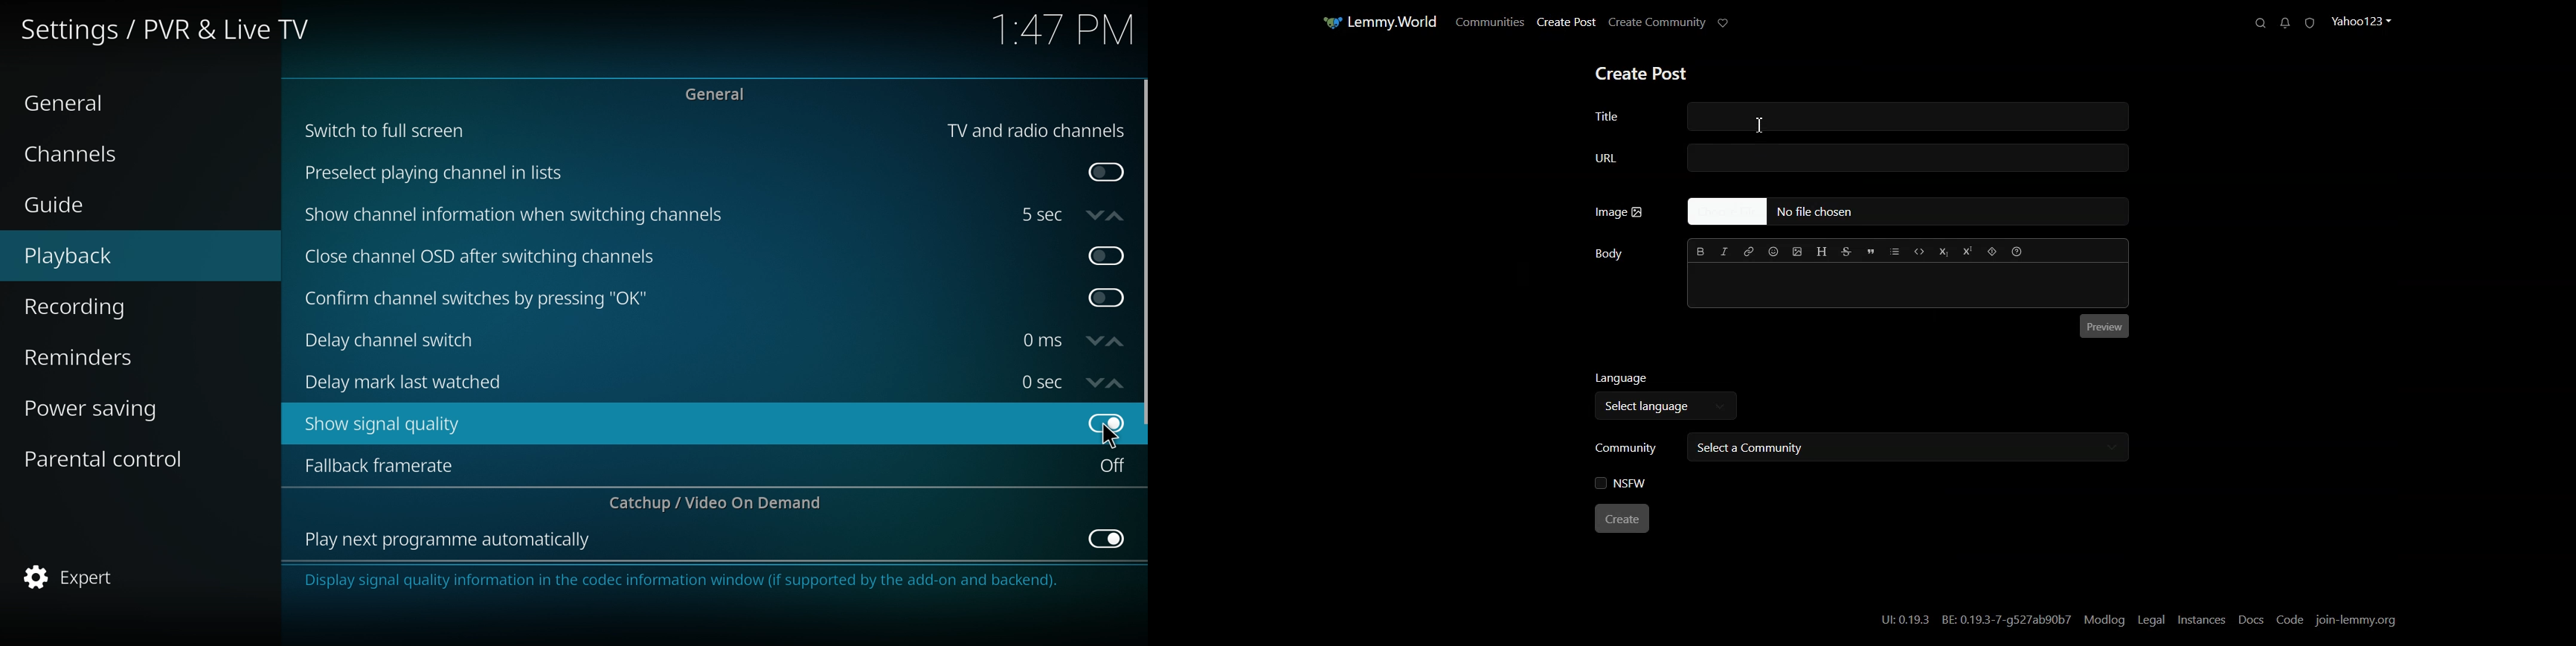 The image size is (2576, 672). Describe the element at coordinates (391, 425) in the screenshot. I see `show signal quality` at that location.